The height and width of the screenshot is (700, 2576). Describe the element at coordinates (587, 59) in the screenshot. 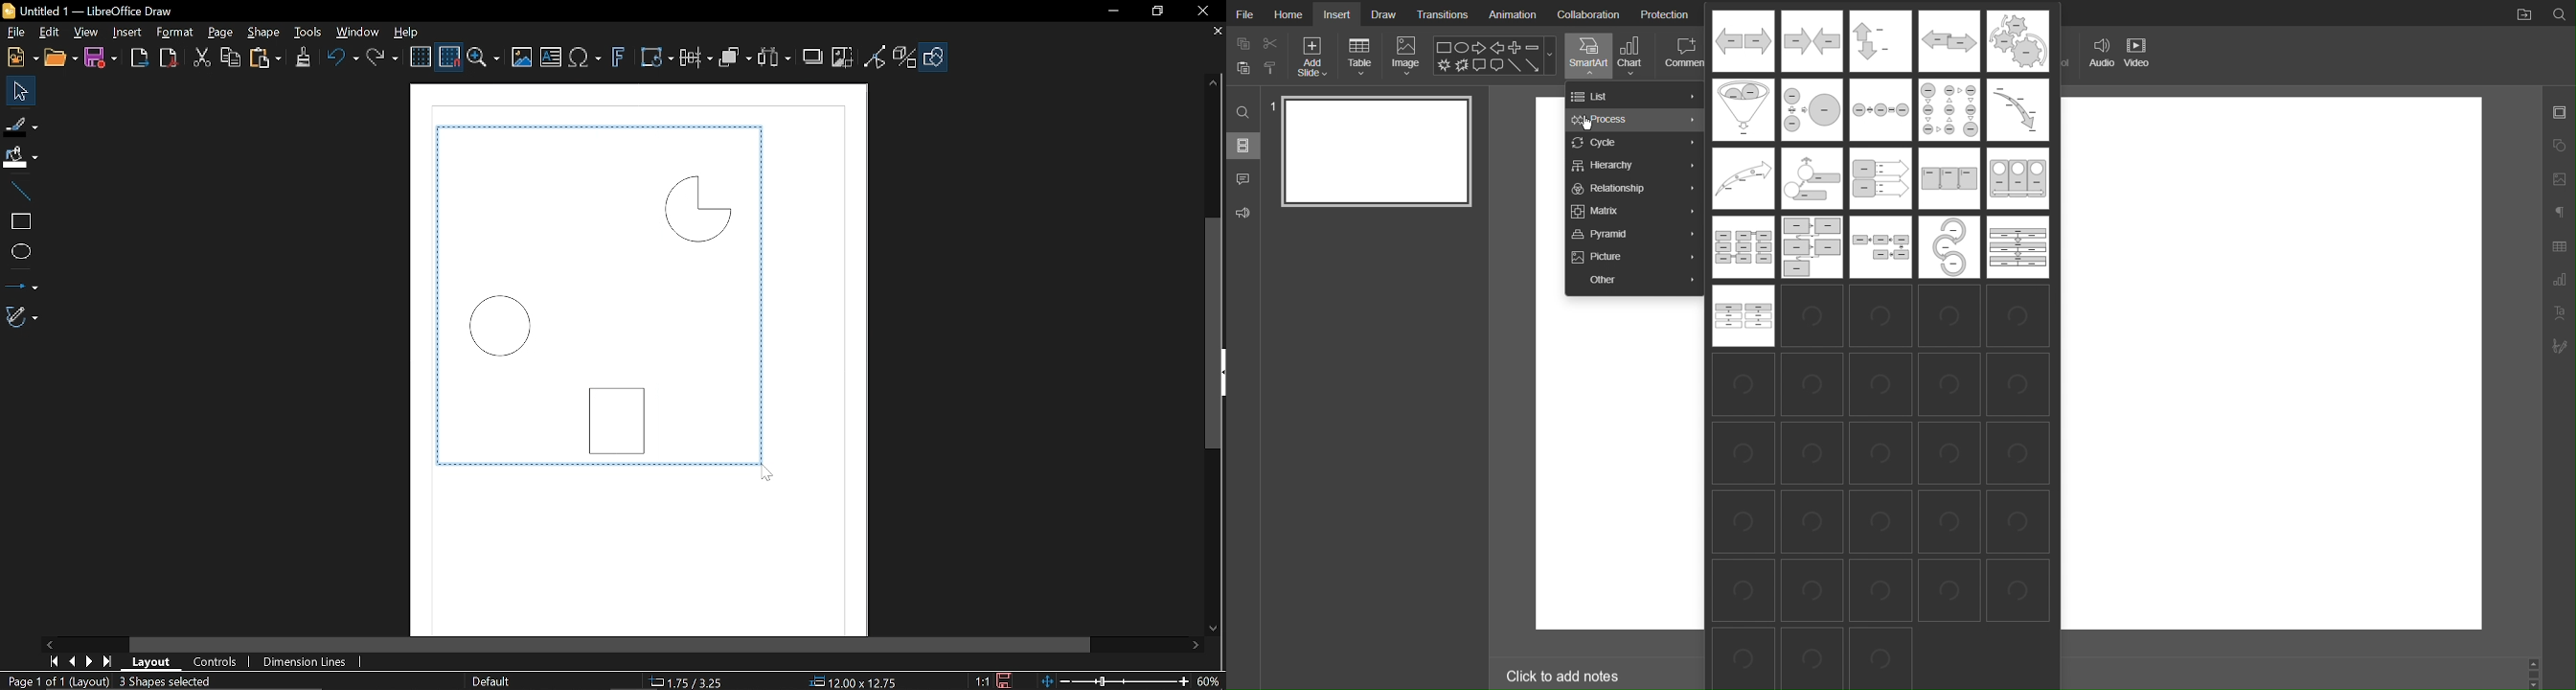

I see `insert equation` at that location.